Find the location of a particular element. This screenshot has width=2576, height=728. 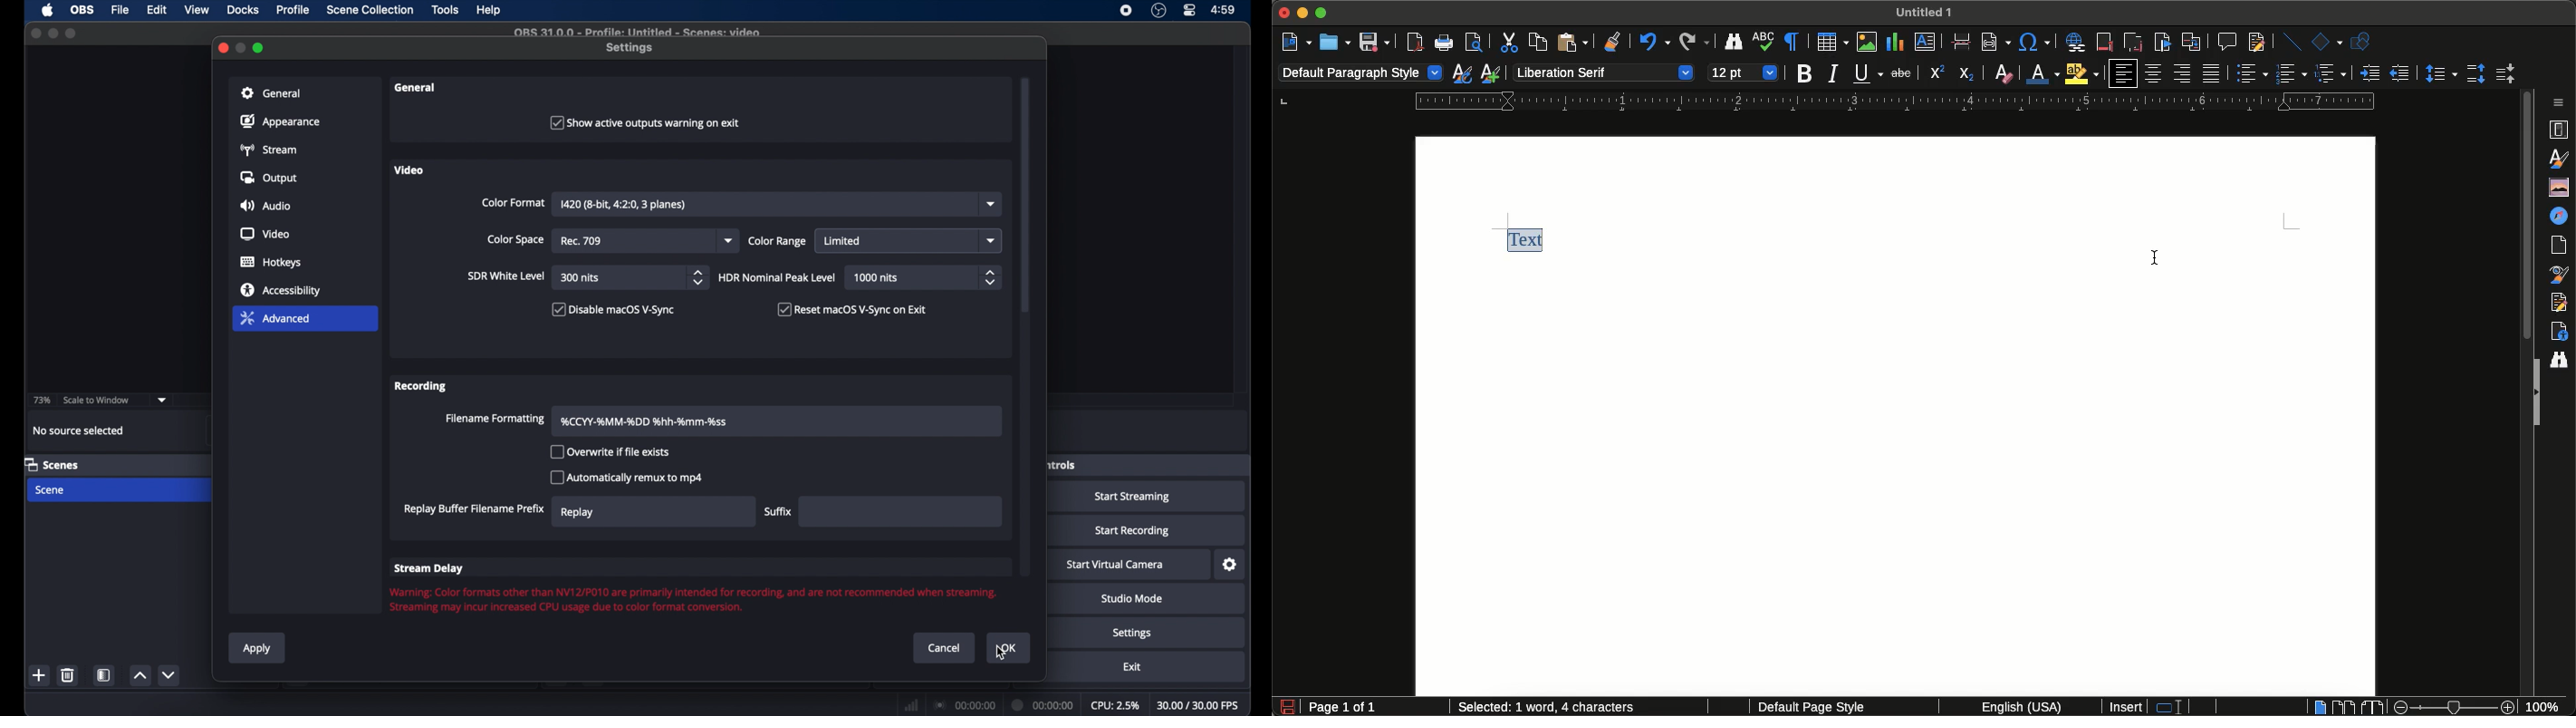

no source selected is located at coordinates (78, 430).